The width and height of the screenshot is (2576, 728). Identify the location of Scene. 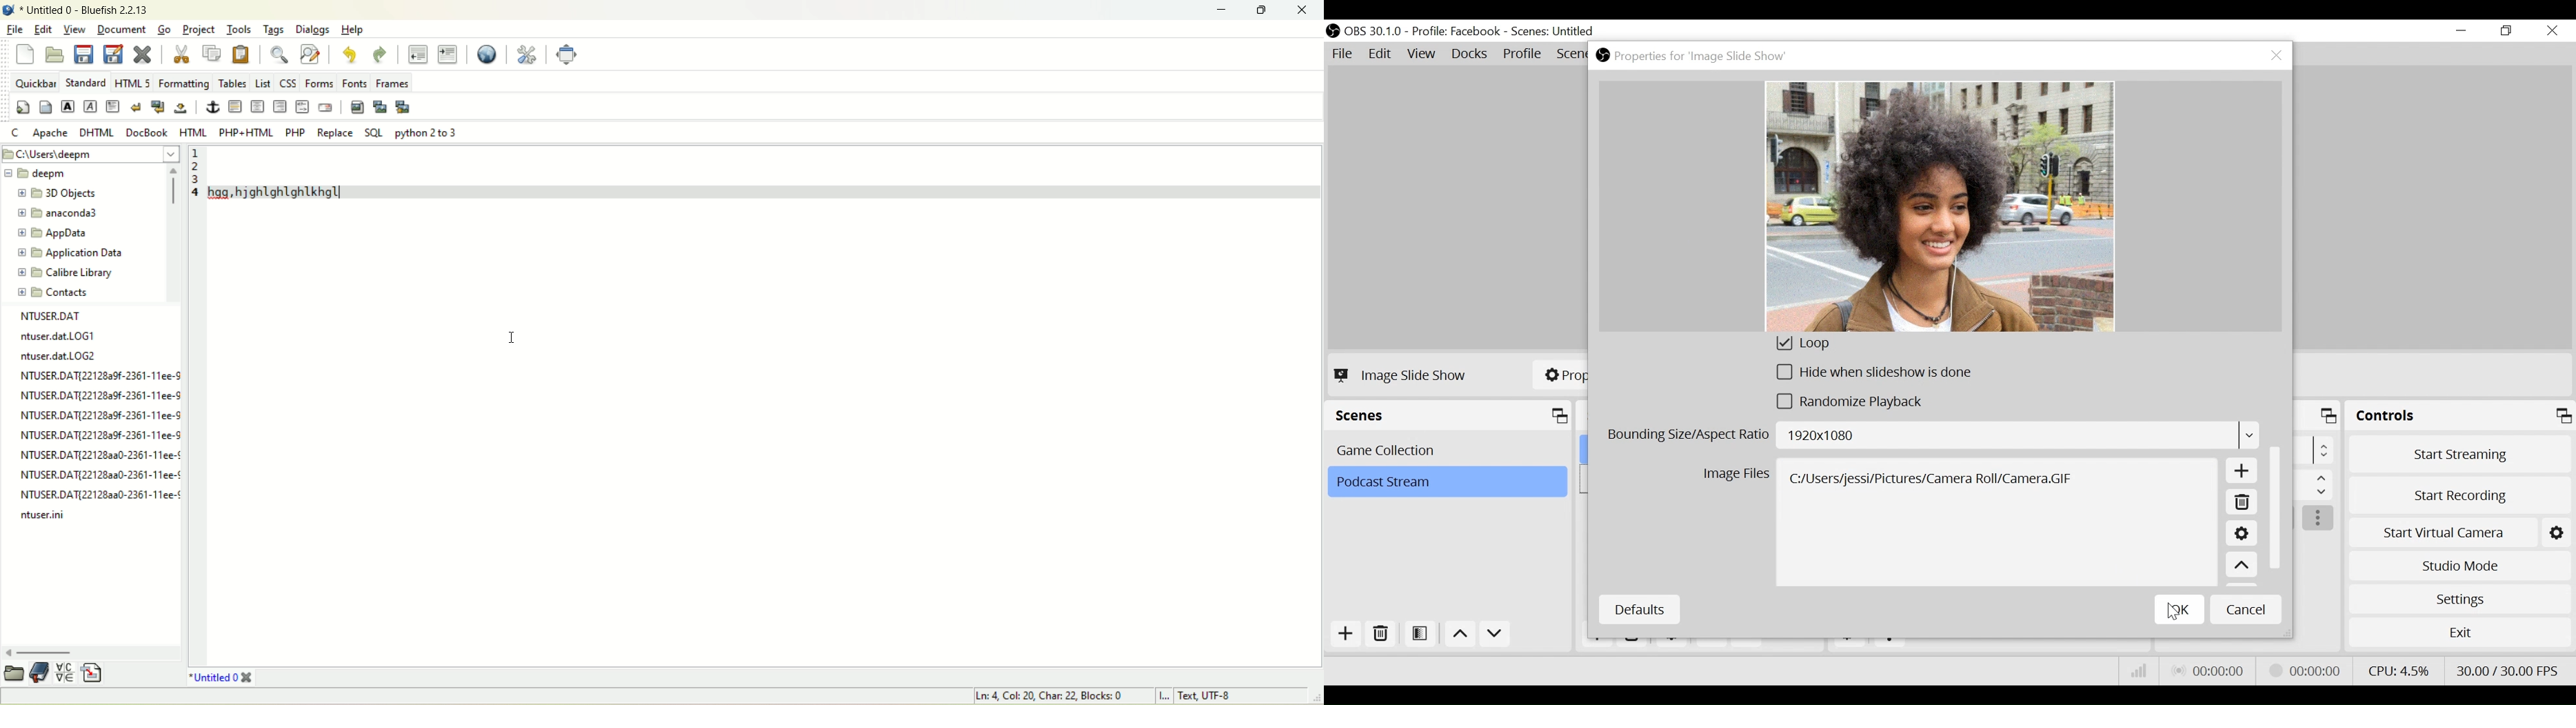
(1450, 449).